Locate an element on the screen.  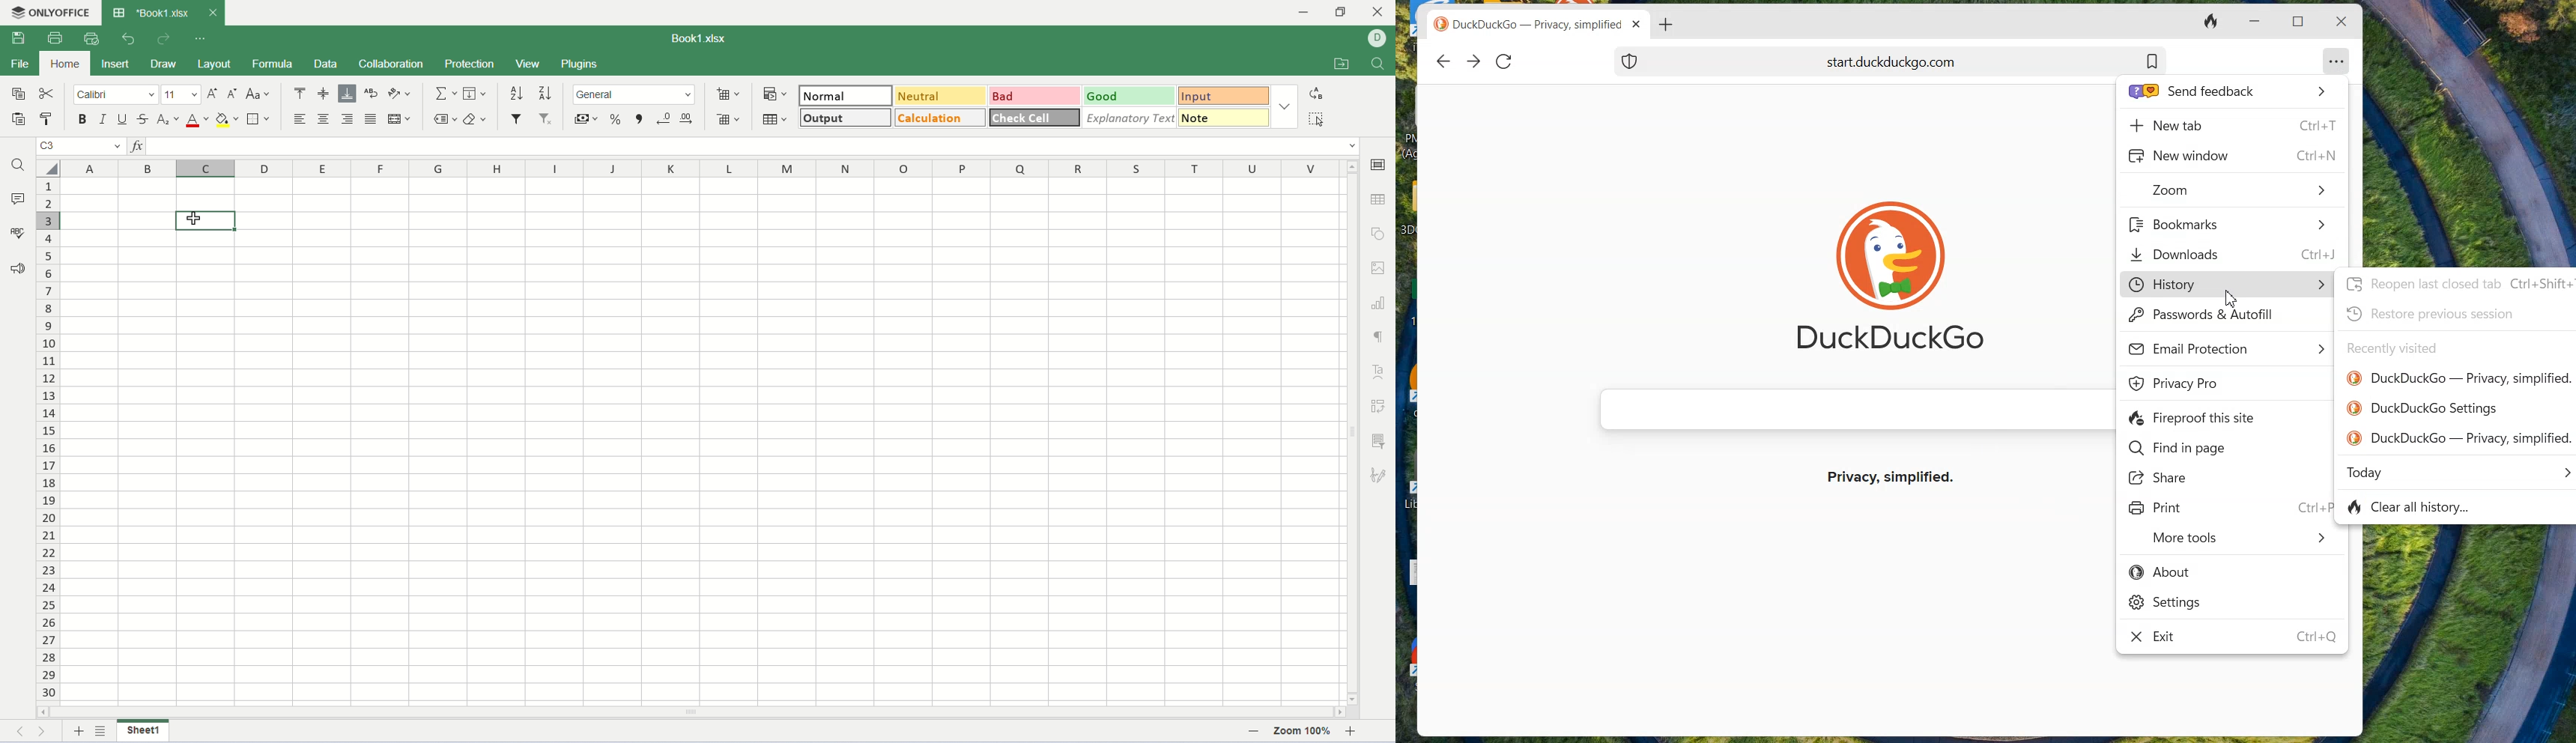
sheet name is located at coordinates (146, 730).